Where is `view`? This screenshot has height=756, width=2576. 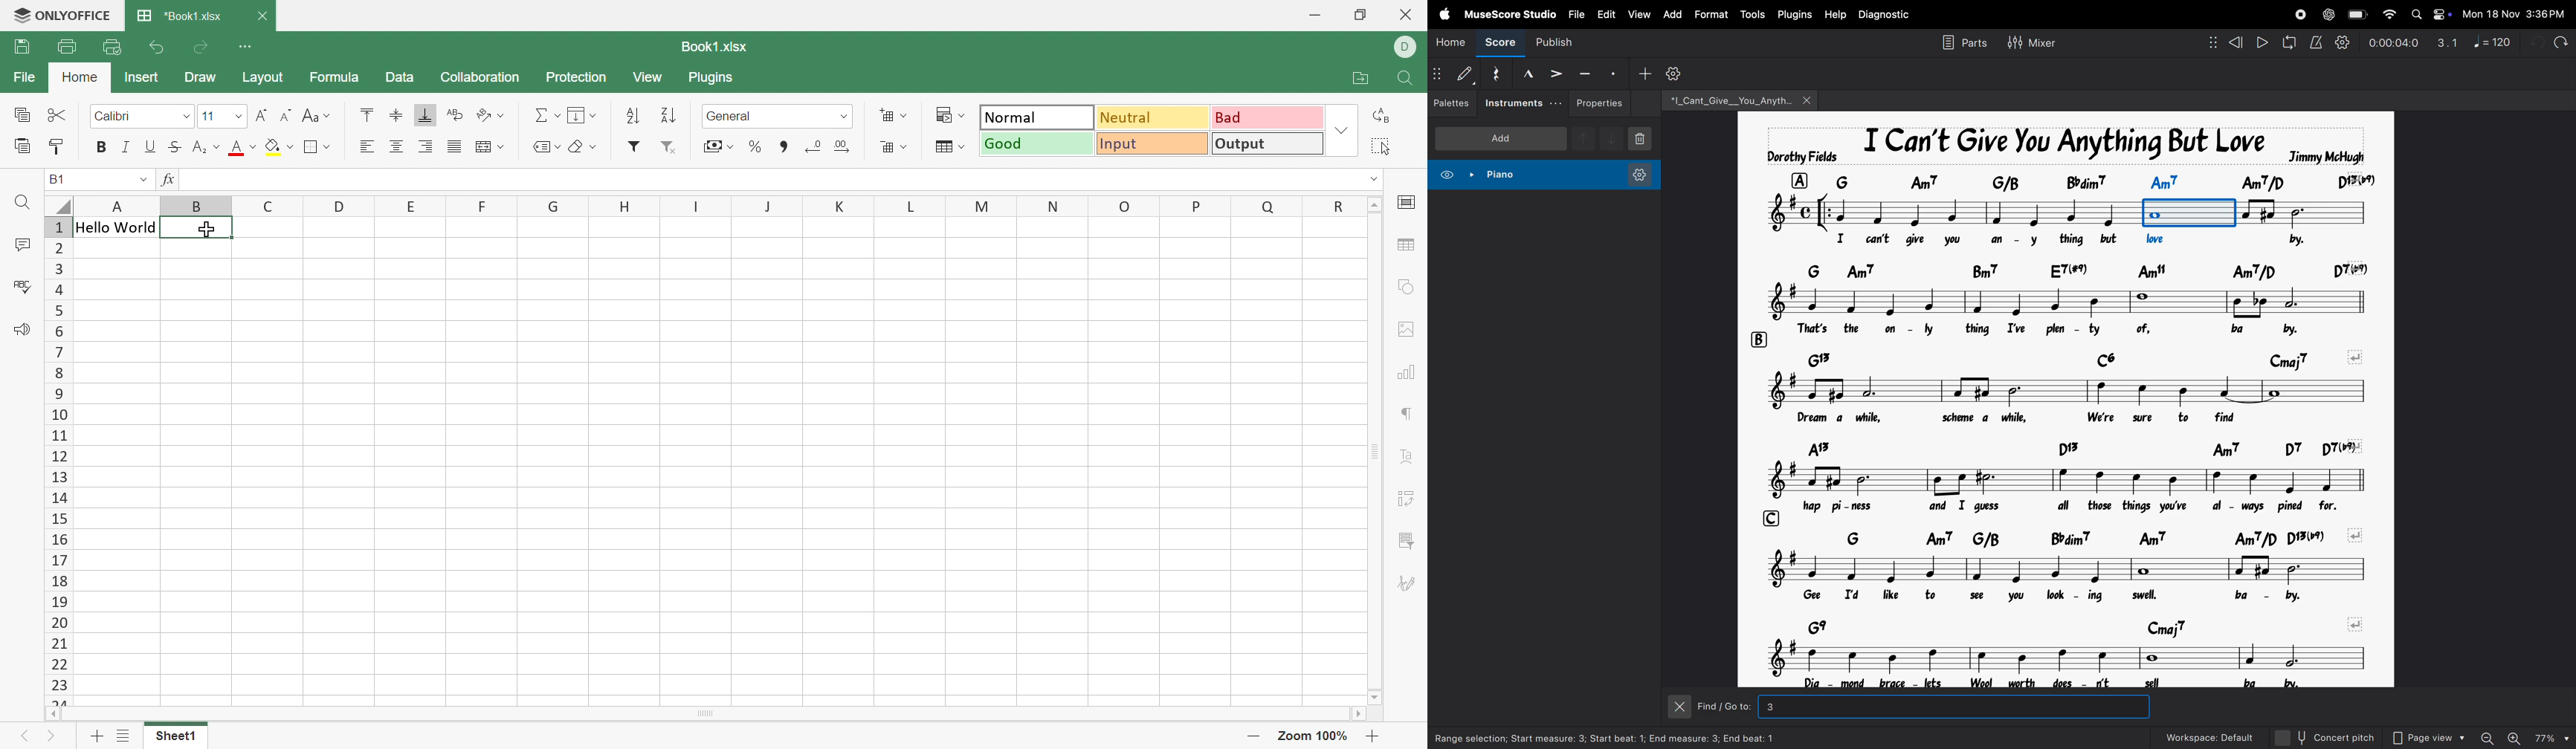 view is located at coordinates (1639, 14).